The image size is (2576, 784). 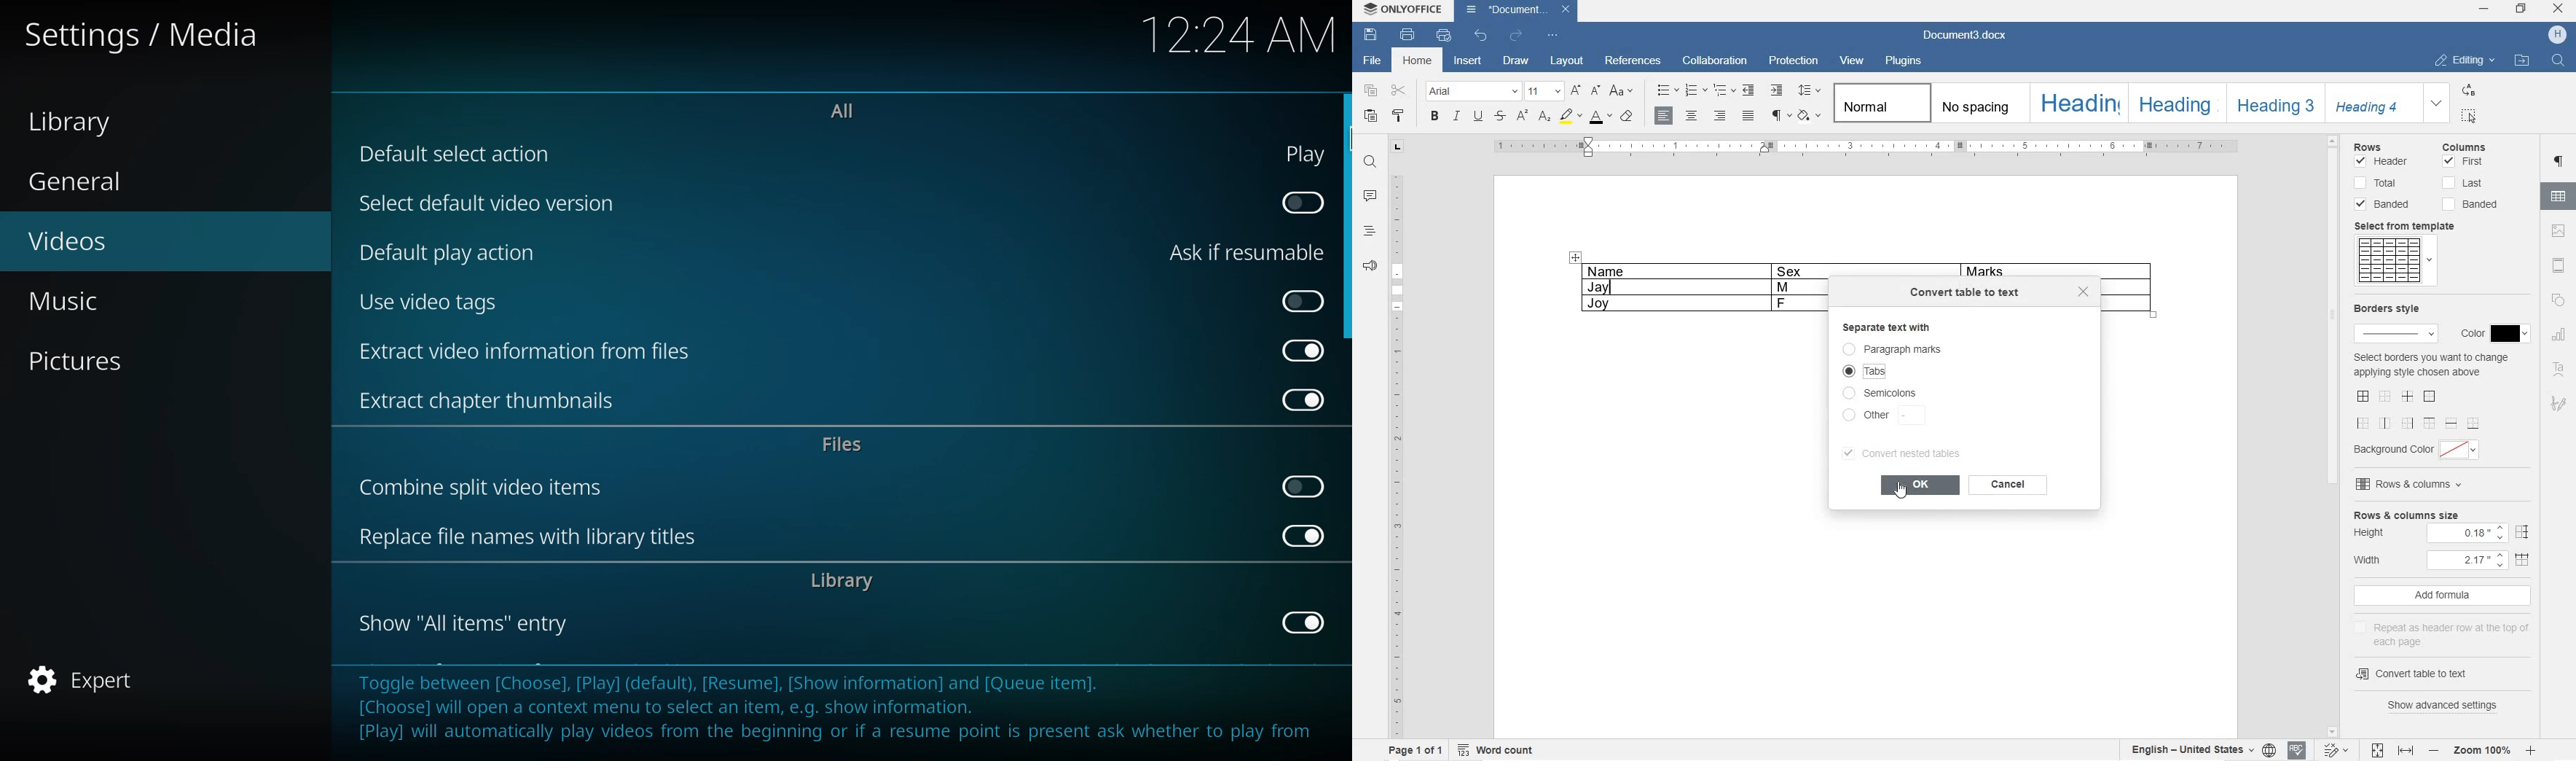 I want to click on UNDERLINE, so click(x=1478, y=117).